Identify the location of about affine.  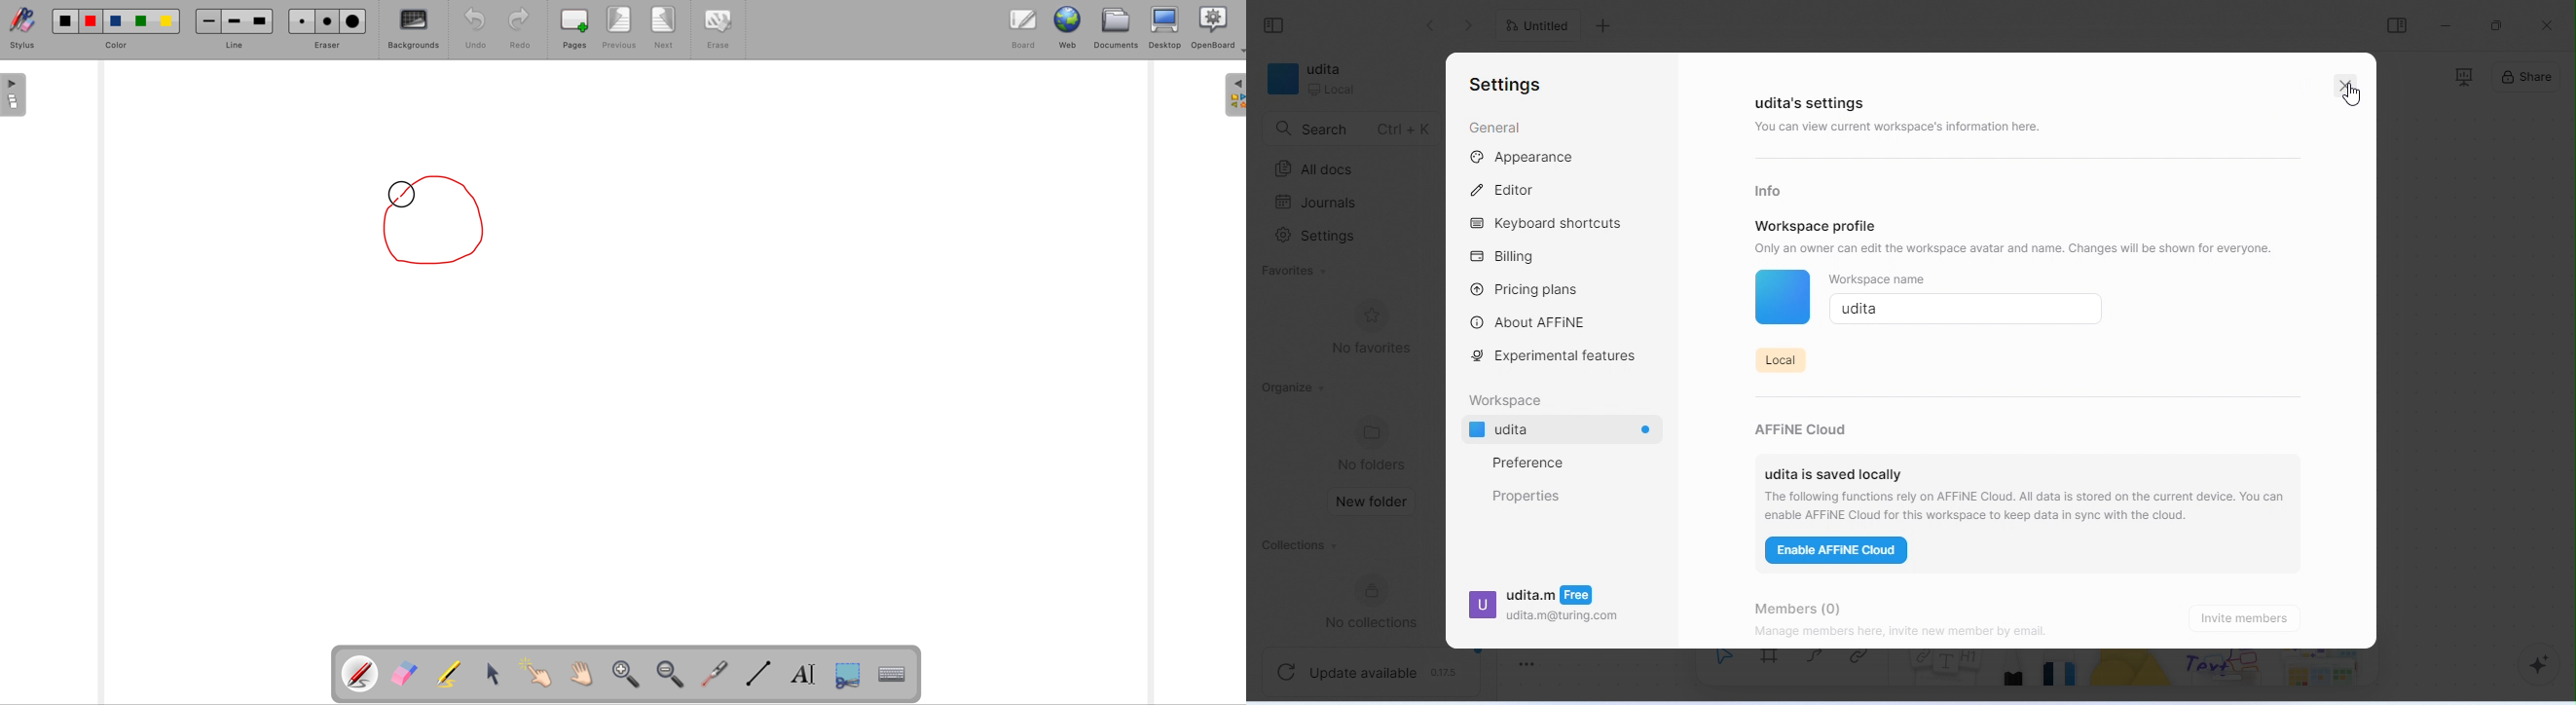
(1531, 321).